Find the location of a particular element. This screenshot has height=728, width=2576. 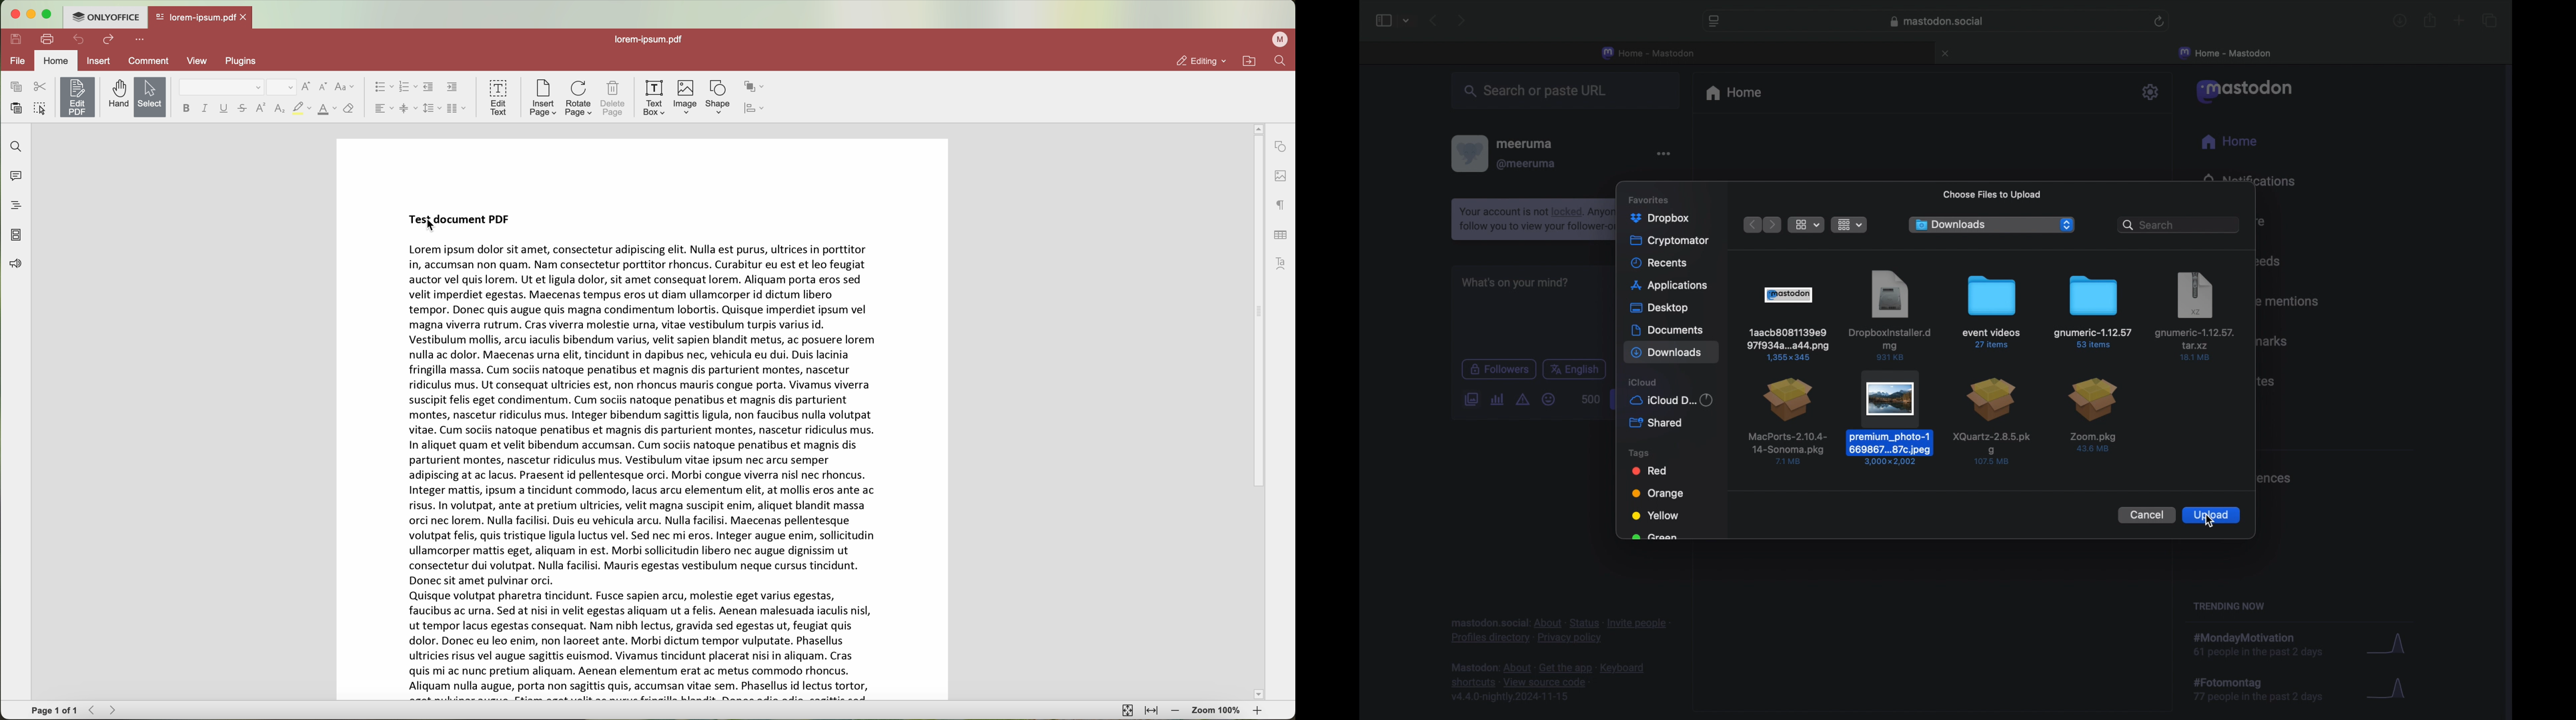

new tab is located at coordinates (2459, 21).